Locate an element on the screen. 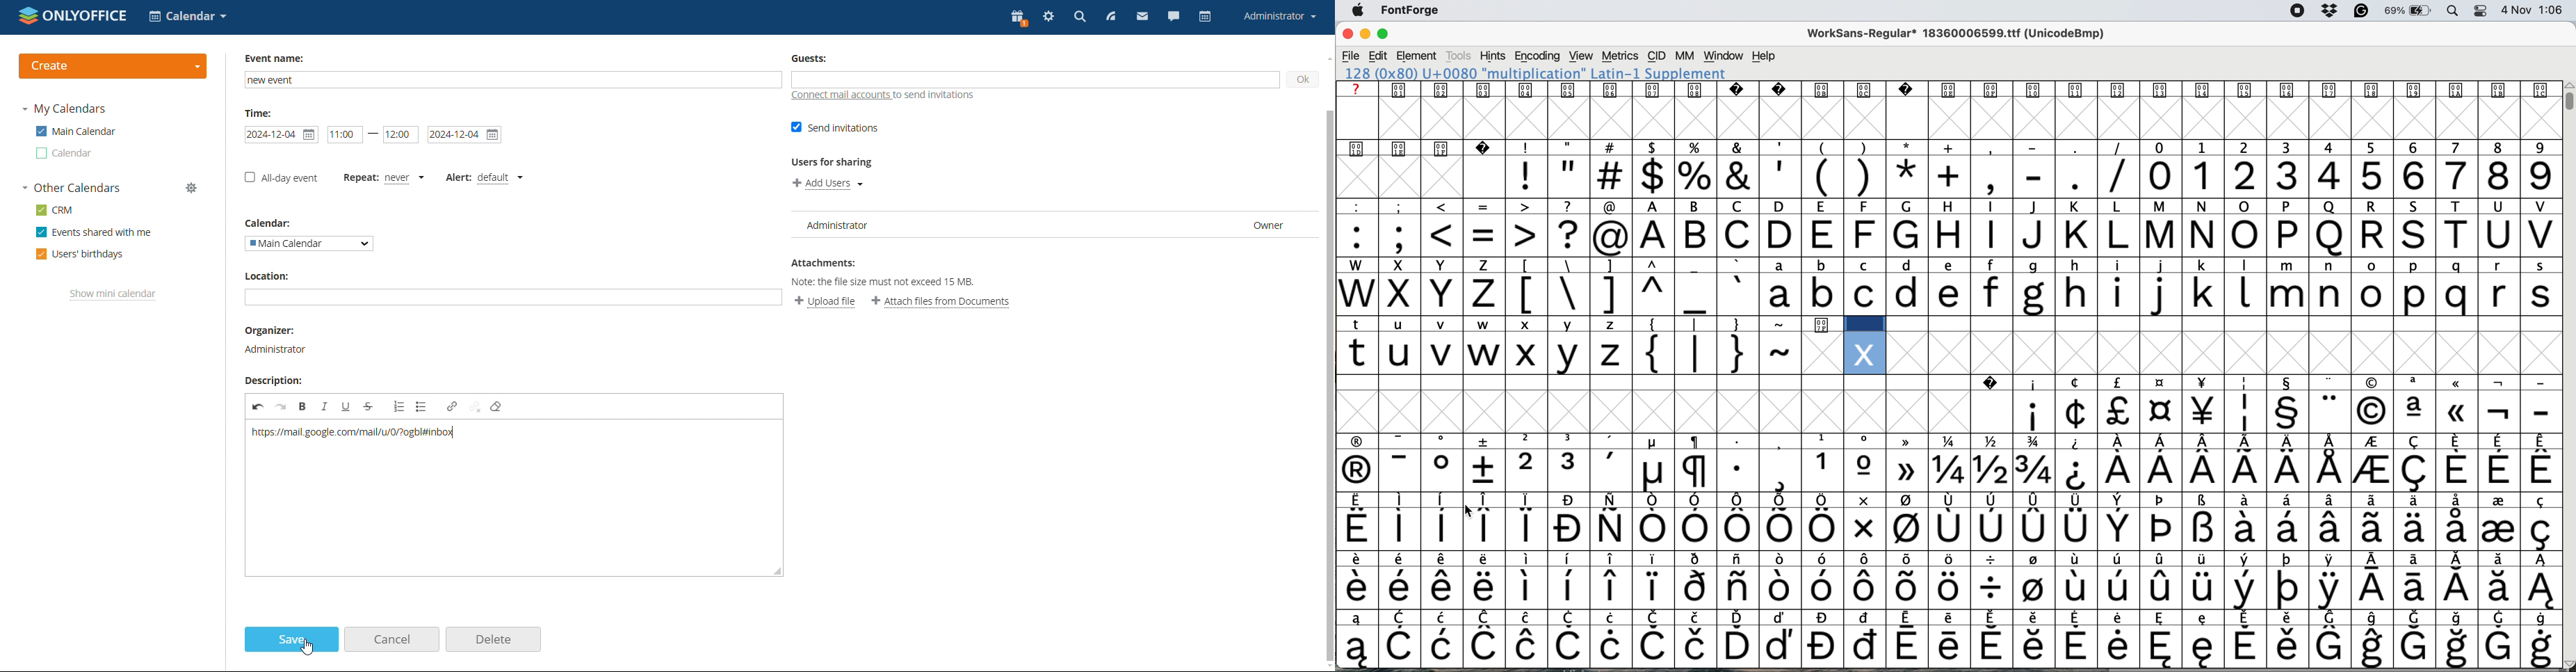  screen recorder is located at coordinates (2294, 11).